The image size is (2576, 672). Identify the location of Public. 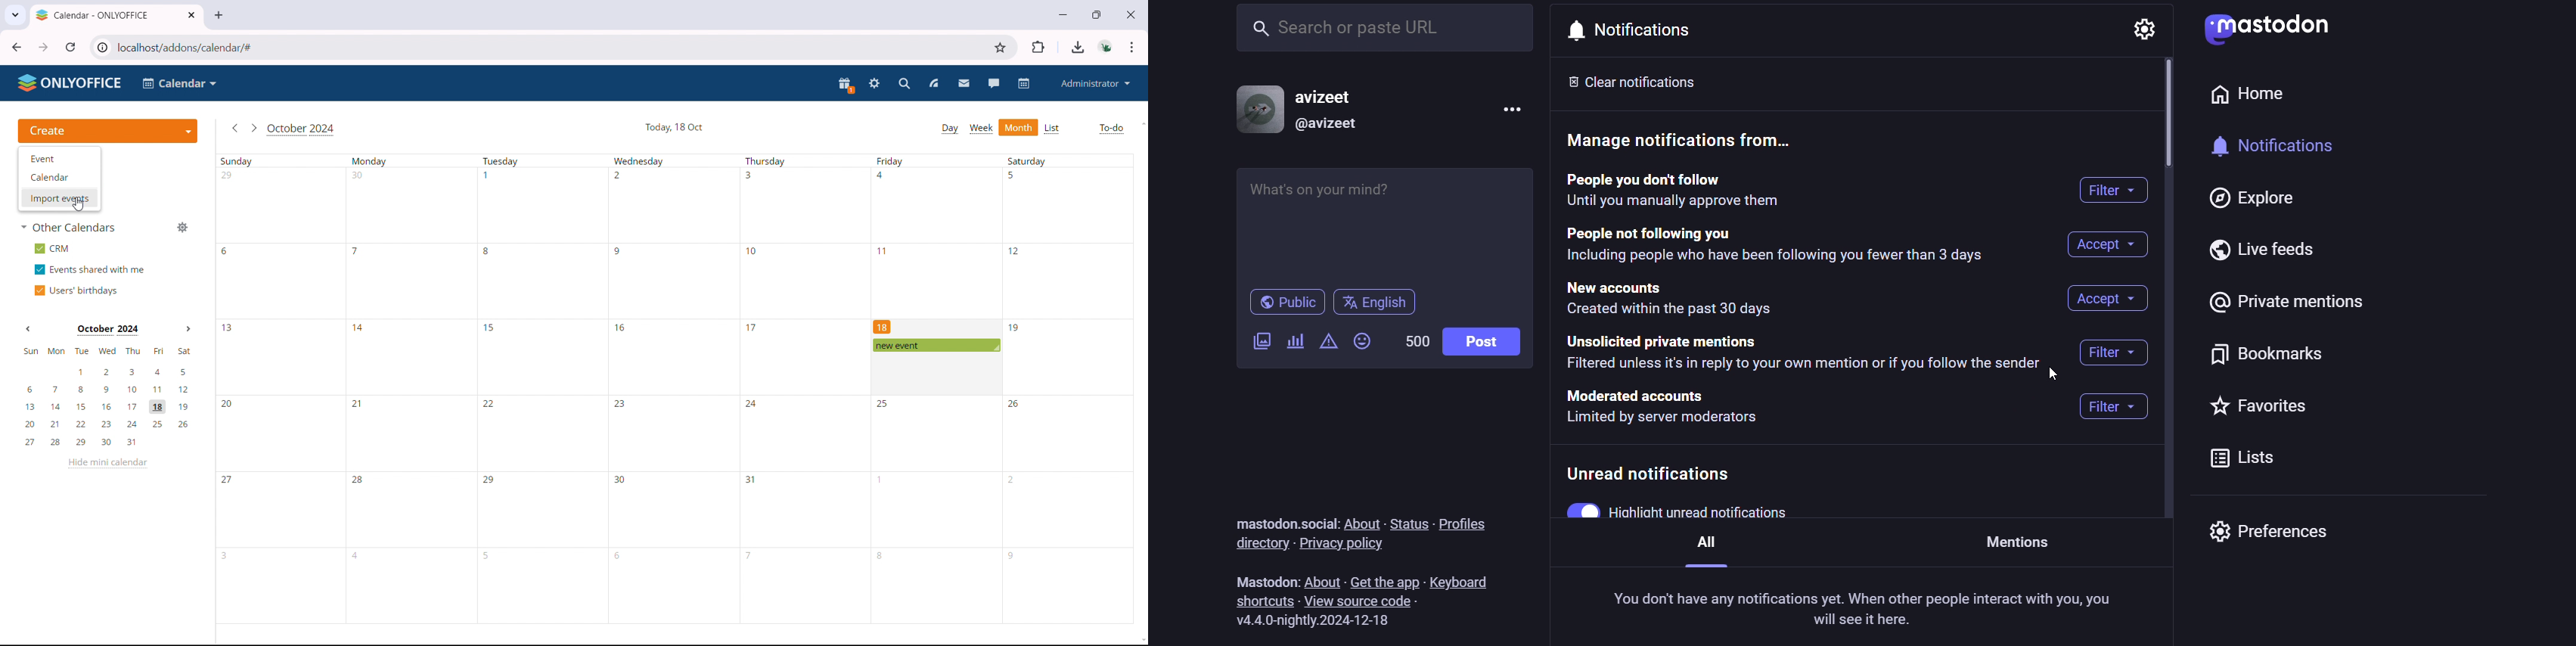
(1286, 303).